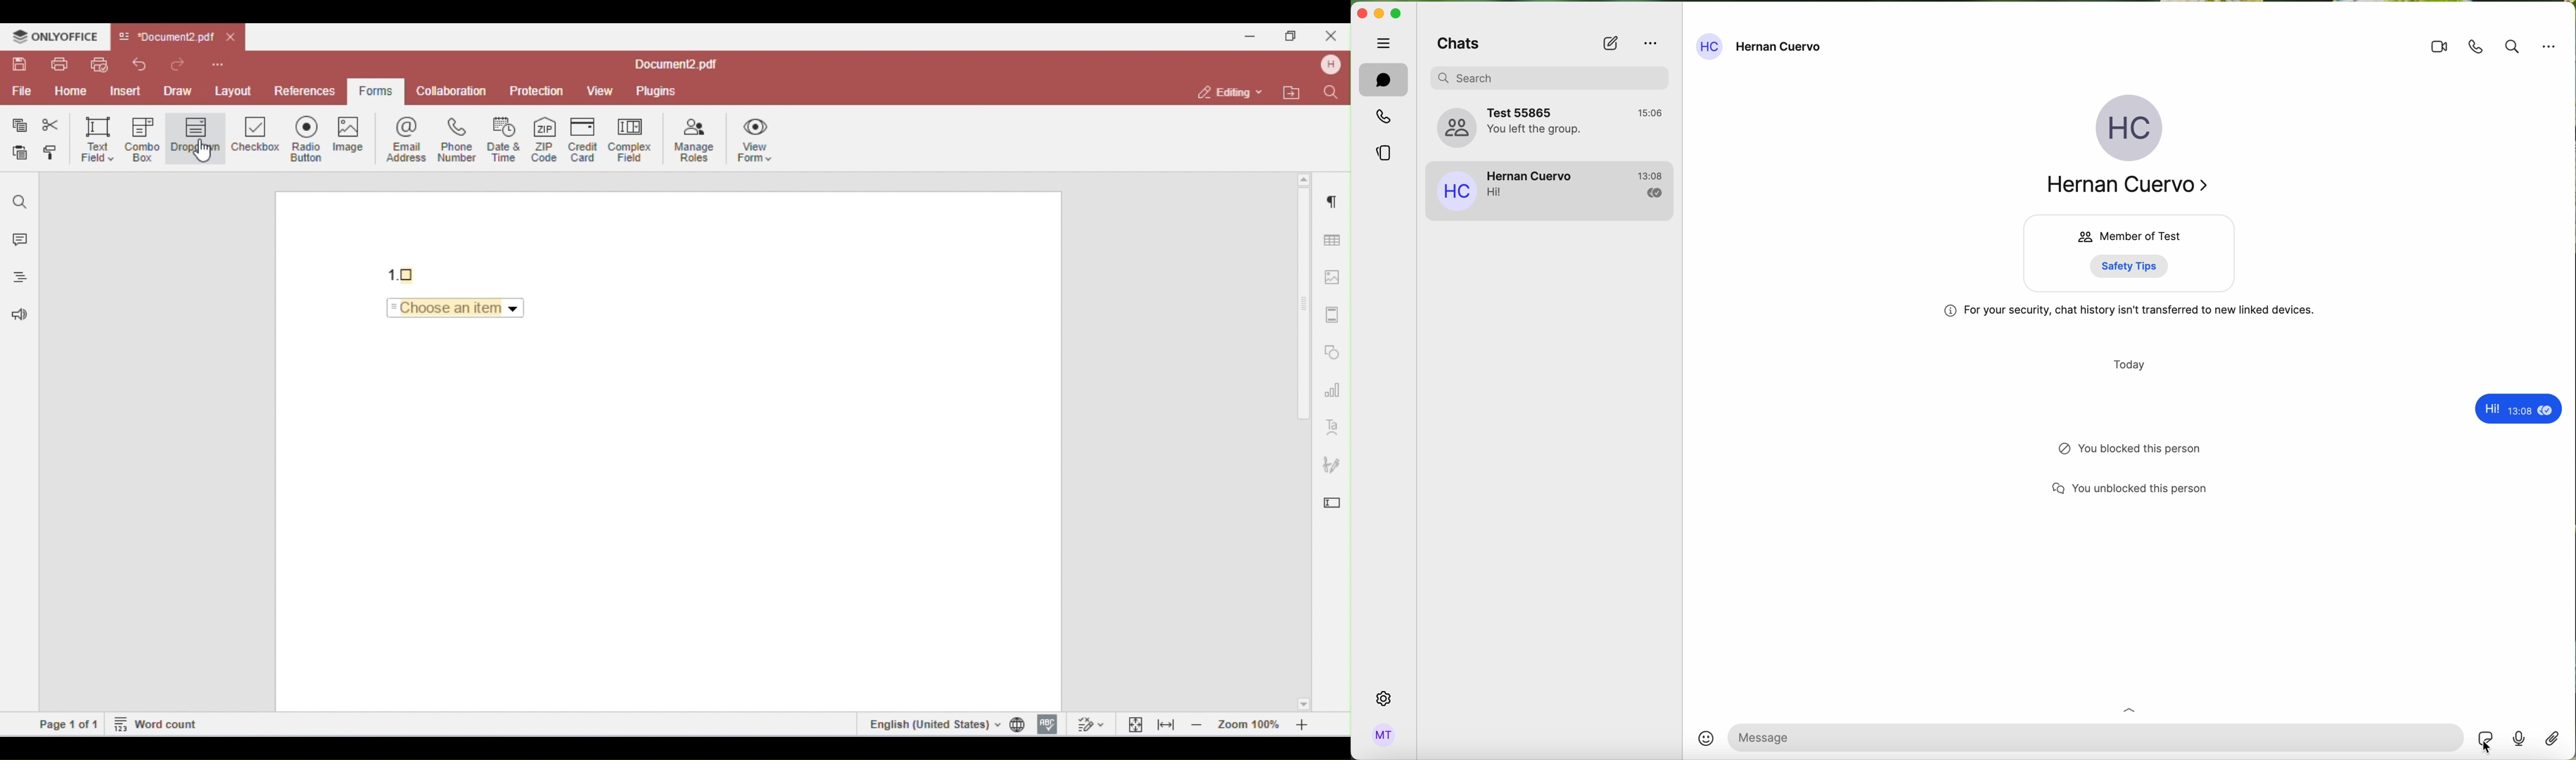  I want to click on call, so click(2477, 46).